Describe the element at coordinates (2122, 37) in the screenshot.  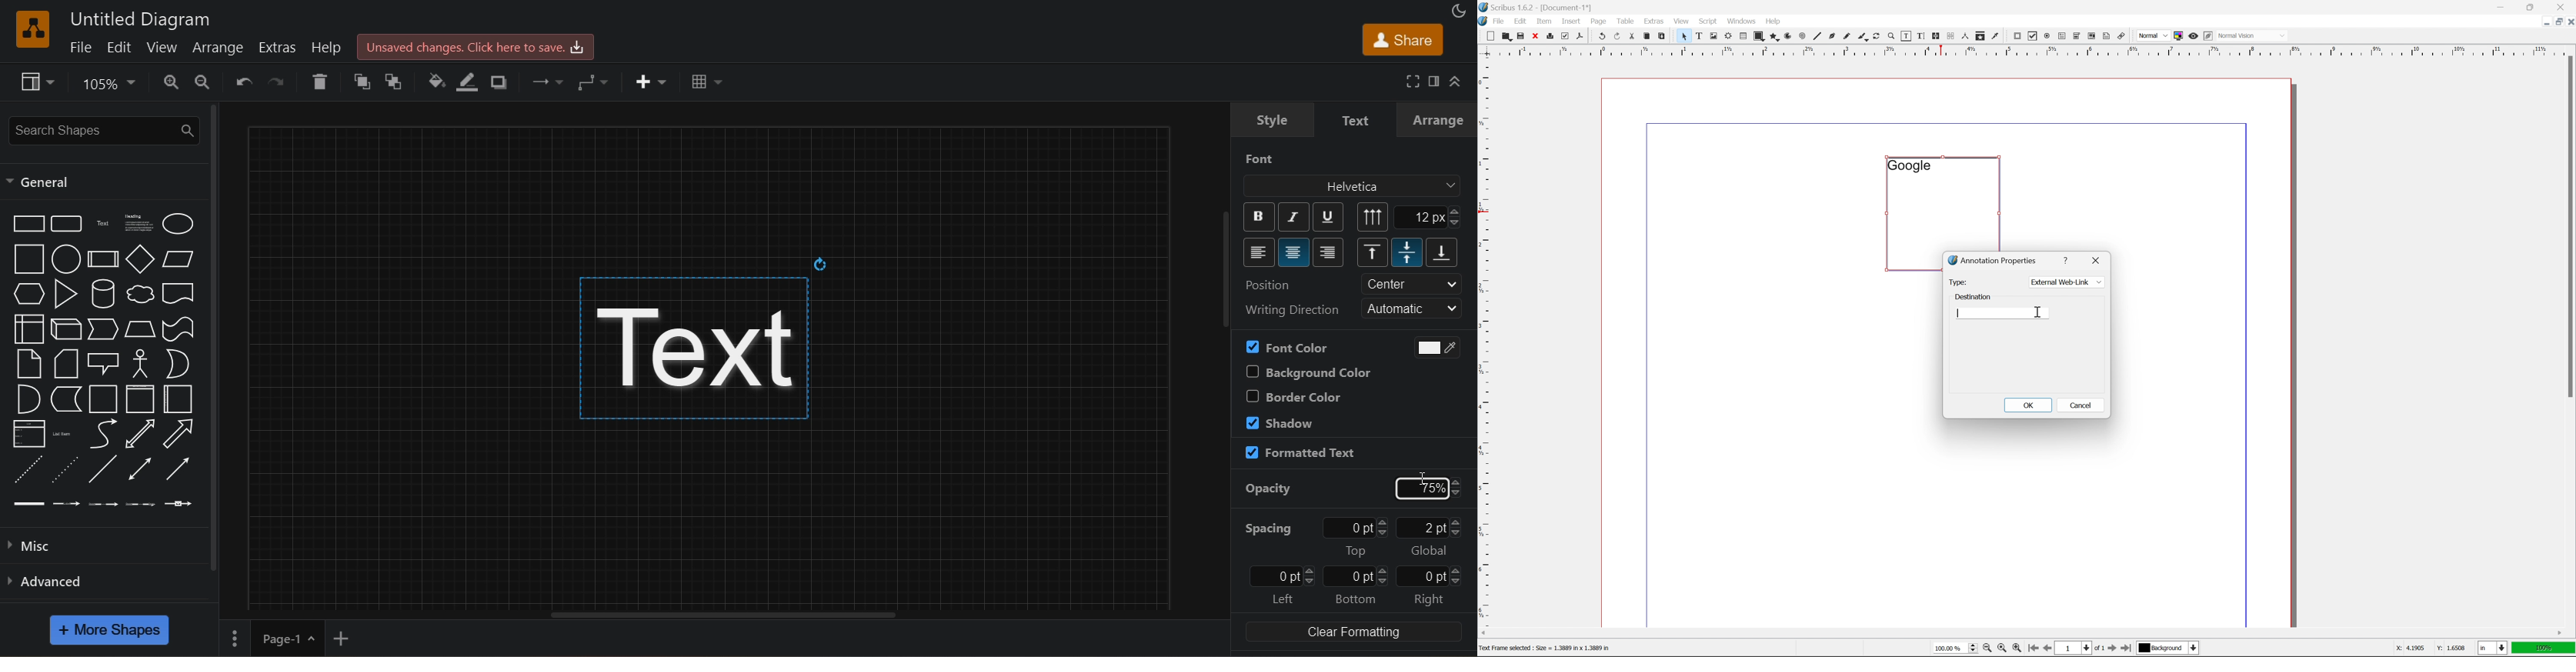
I see `link annotation` at that location.